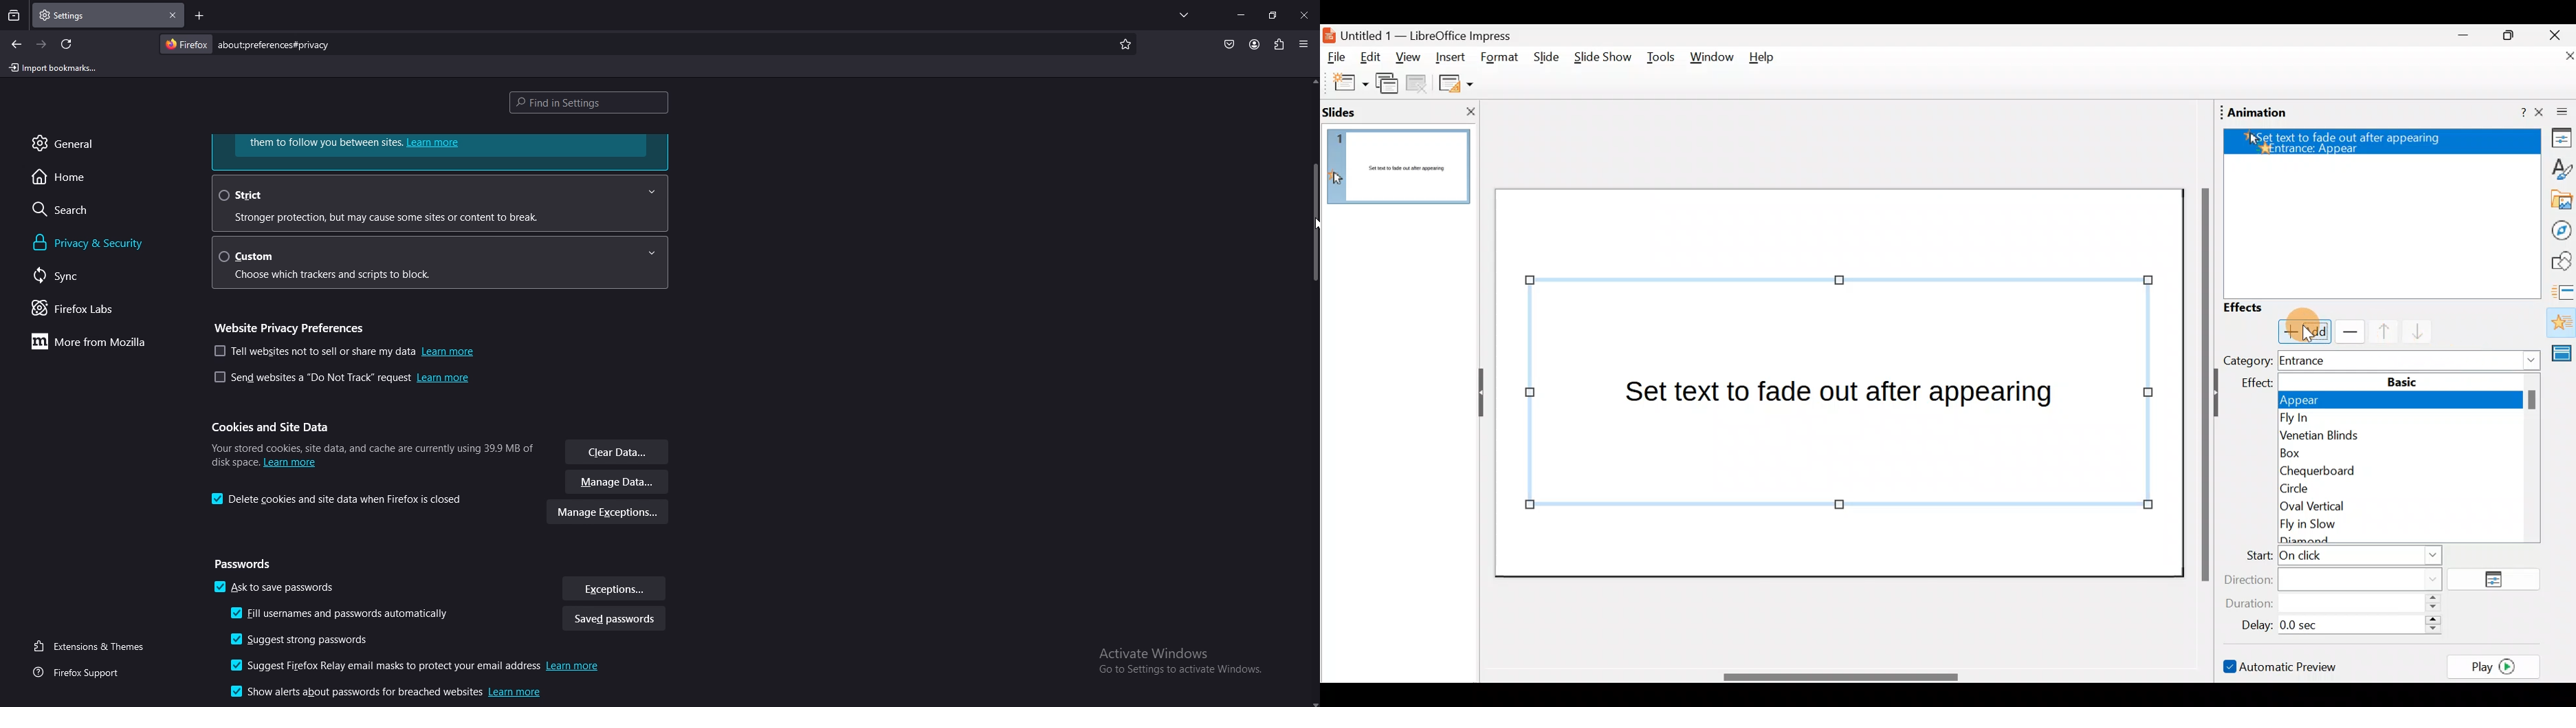 The height and width of the screenshot is (728, 2576). I want to click on cursor, so click(1312, 221).